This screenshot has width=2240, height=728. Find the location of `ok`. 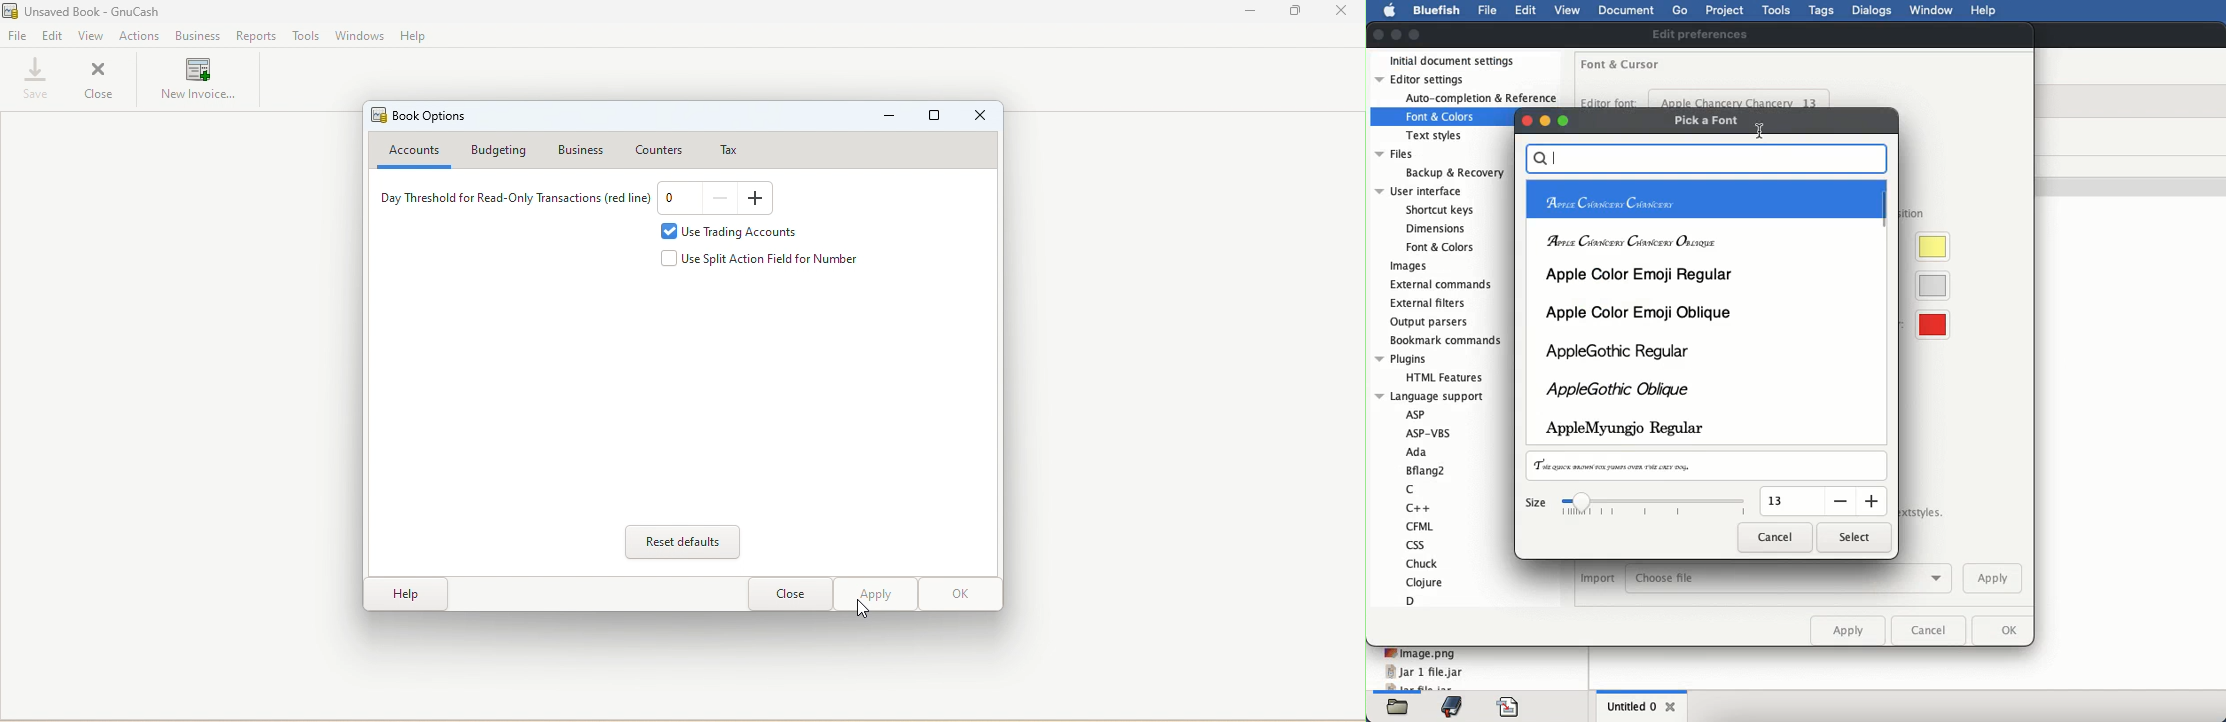

ok is located at coordinates (1998, 632).